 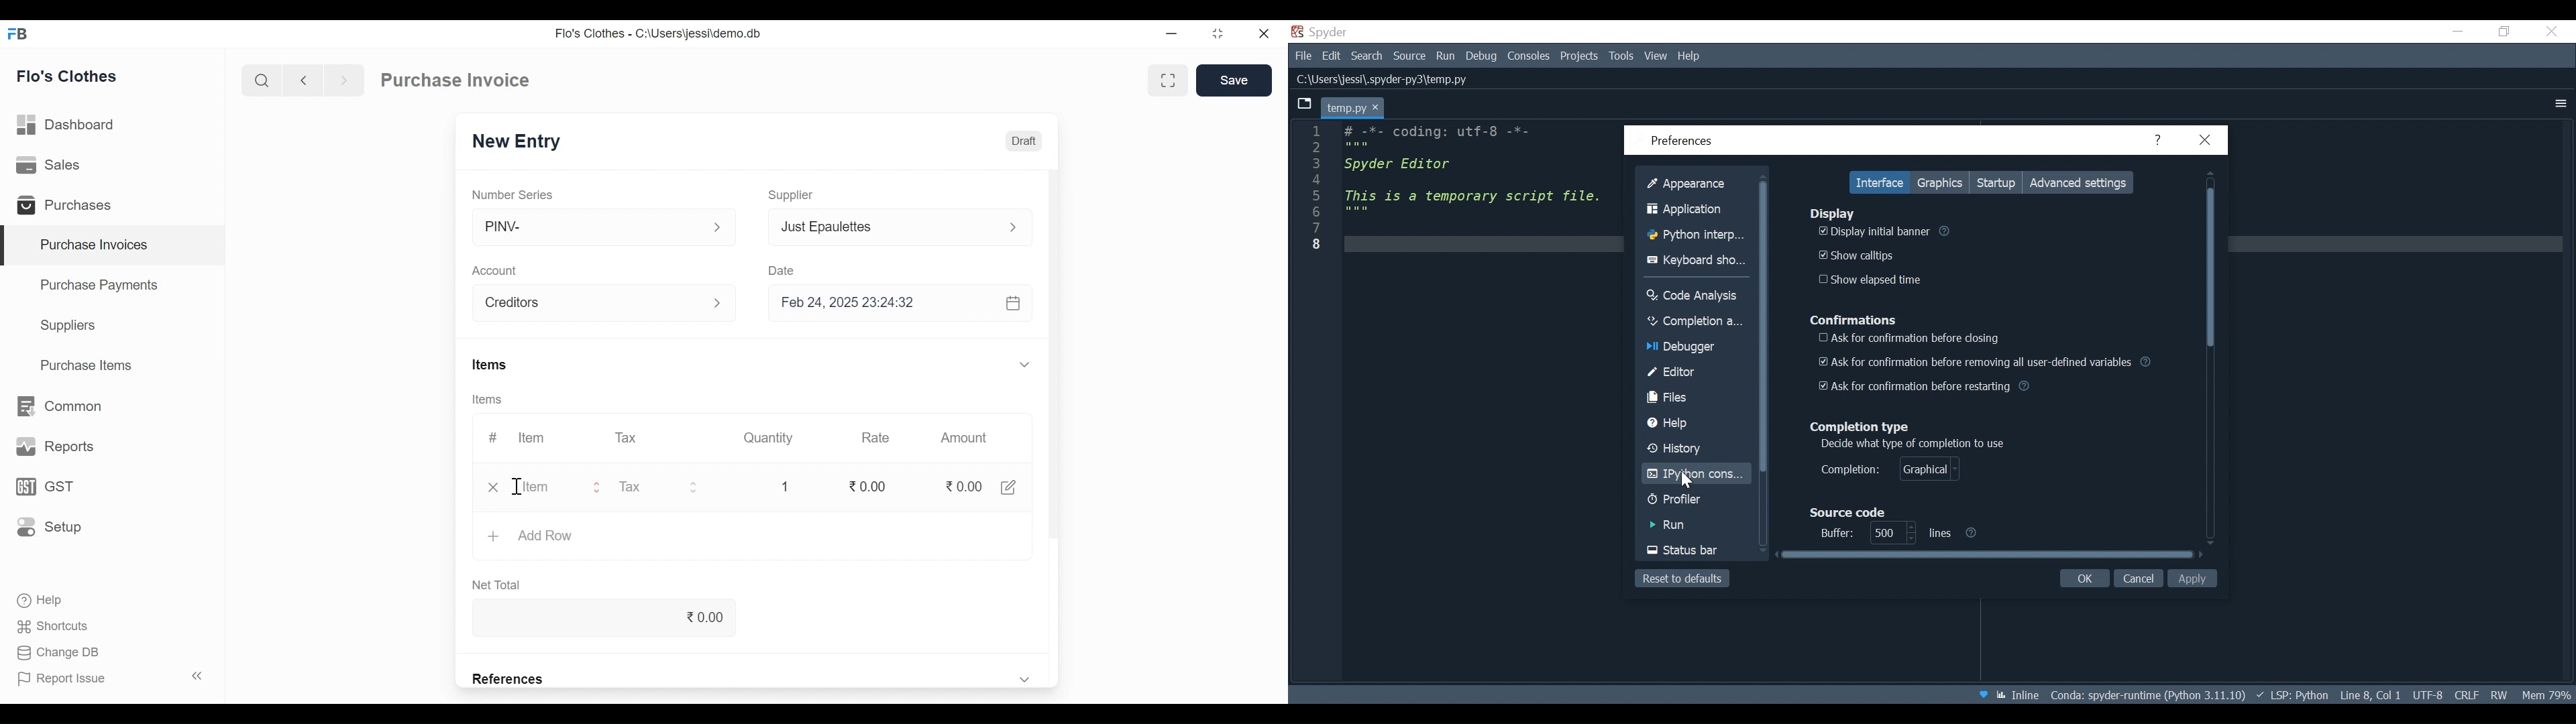 I want to click on Account, so click(x=592, y=302).